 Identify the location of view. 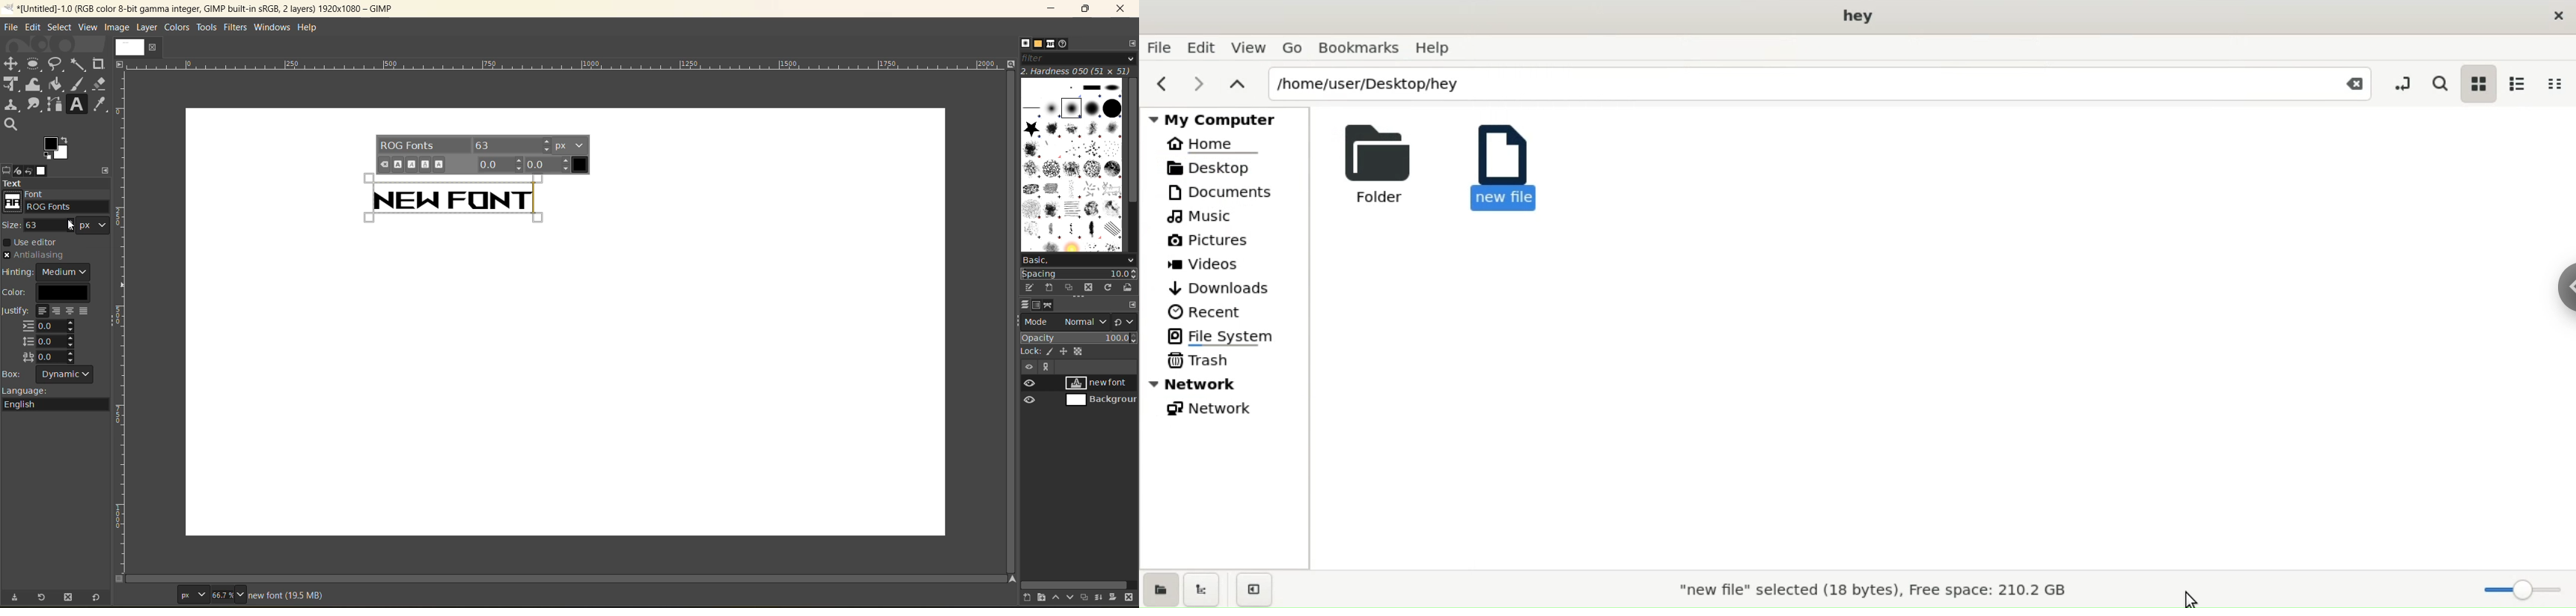
(88, 26).